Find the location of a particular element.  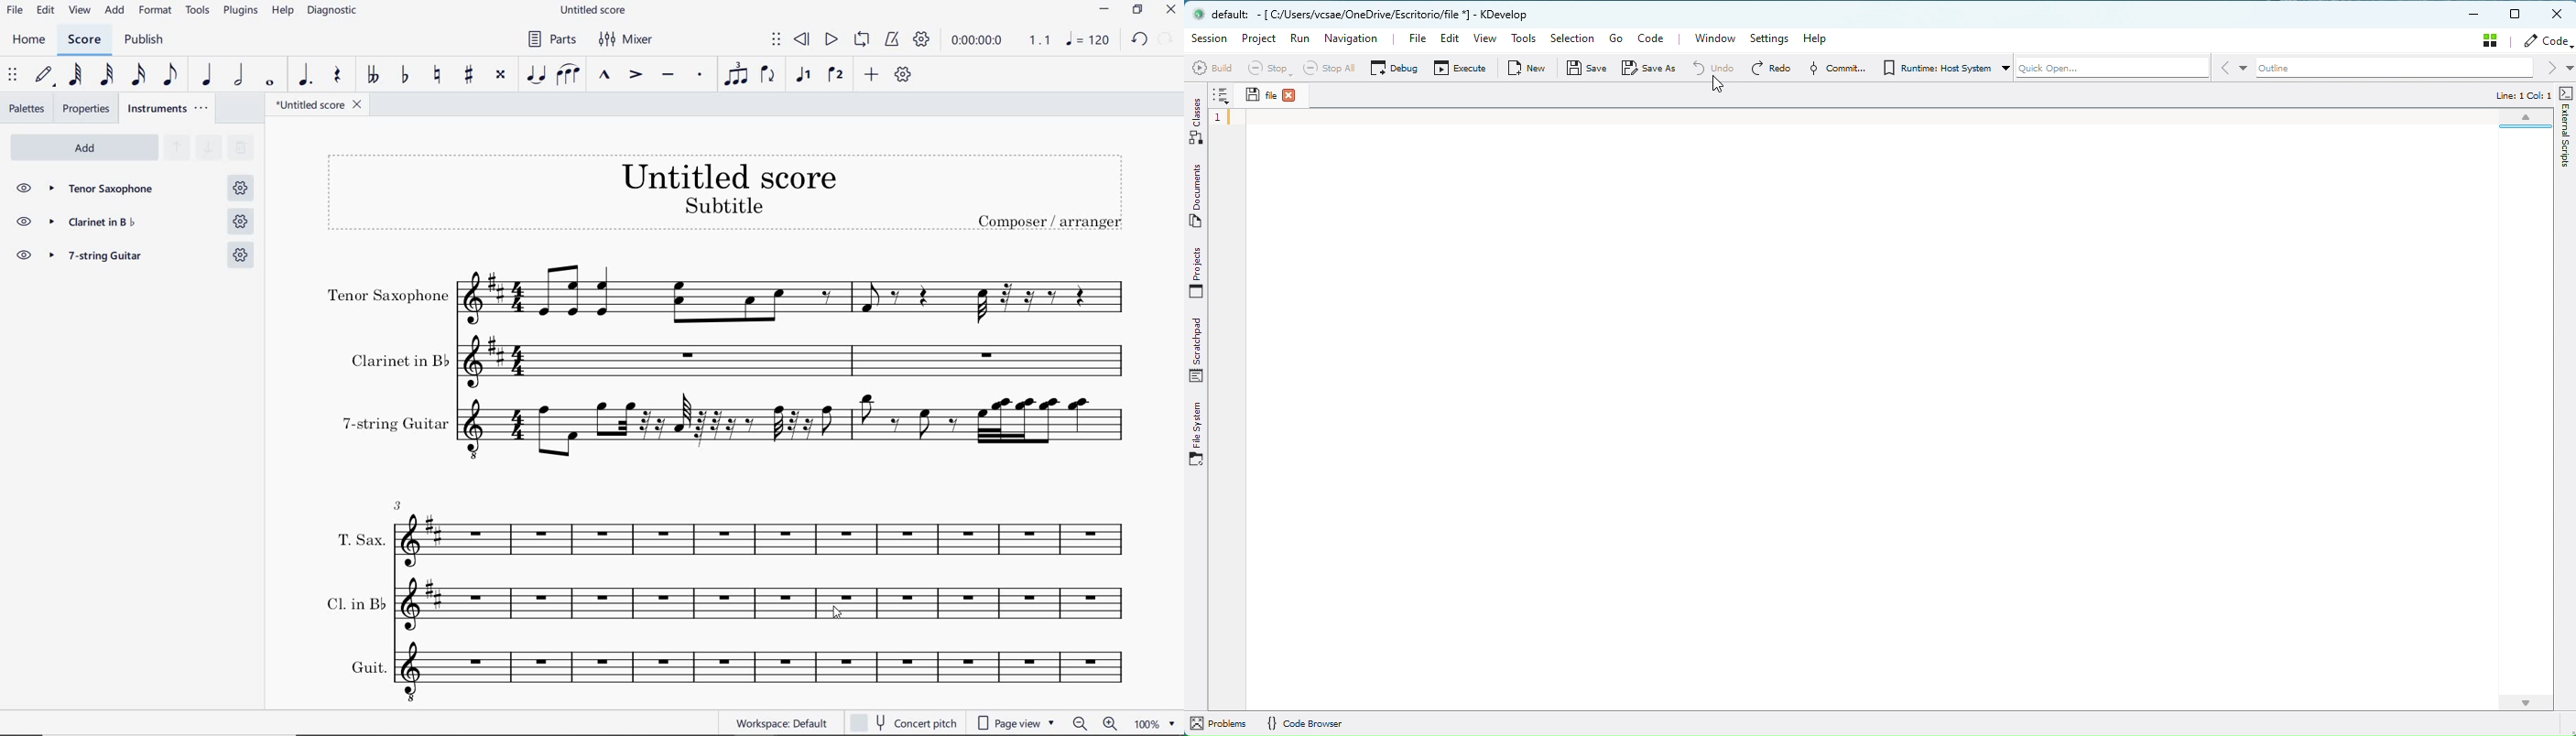

NOTE is located at coordinates (1088, 39).